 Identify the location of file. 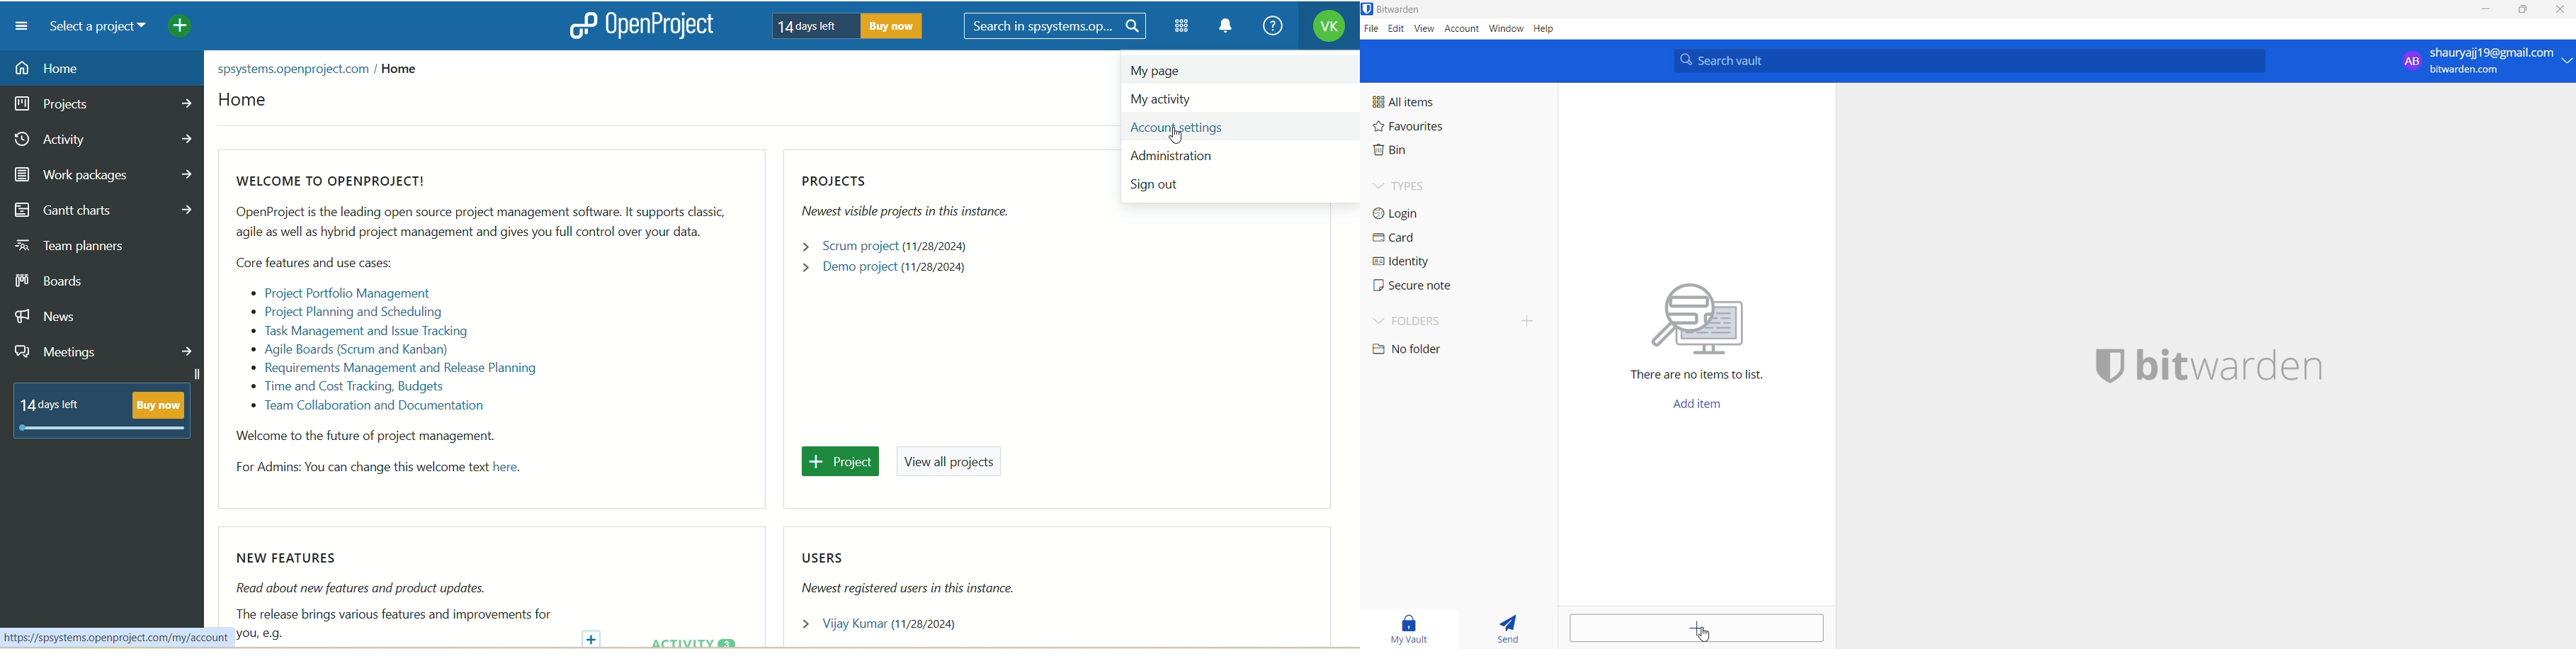
(1371, 29).